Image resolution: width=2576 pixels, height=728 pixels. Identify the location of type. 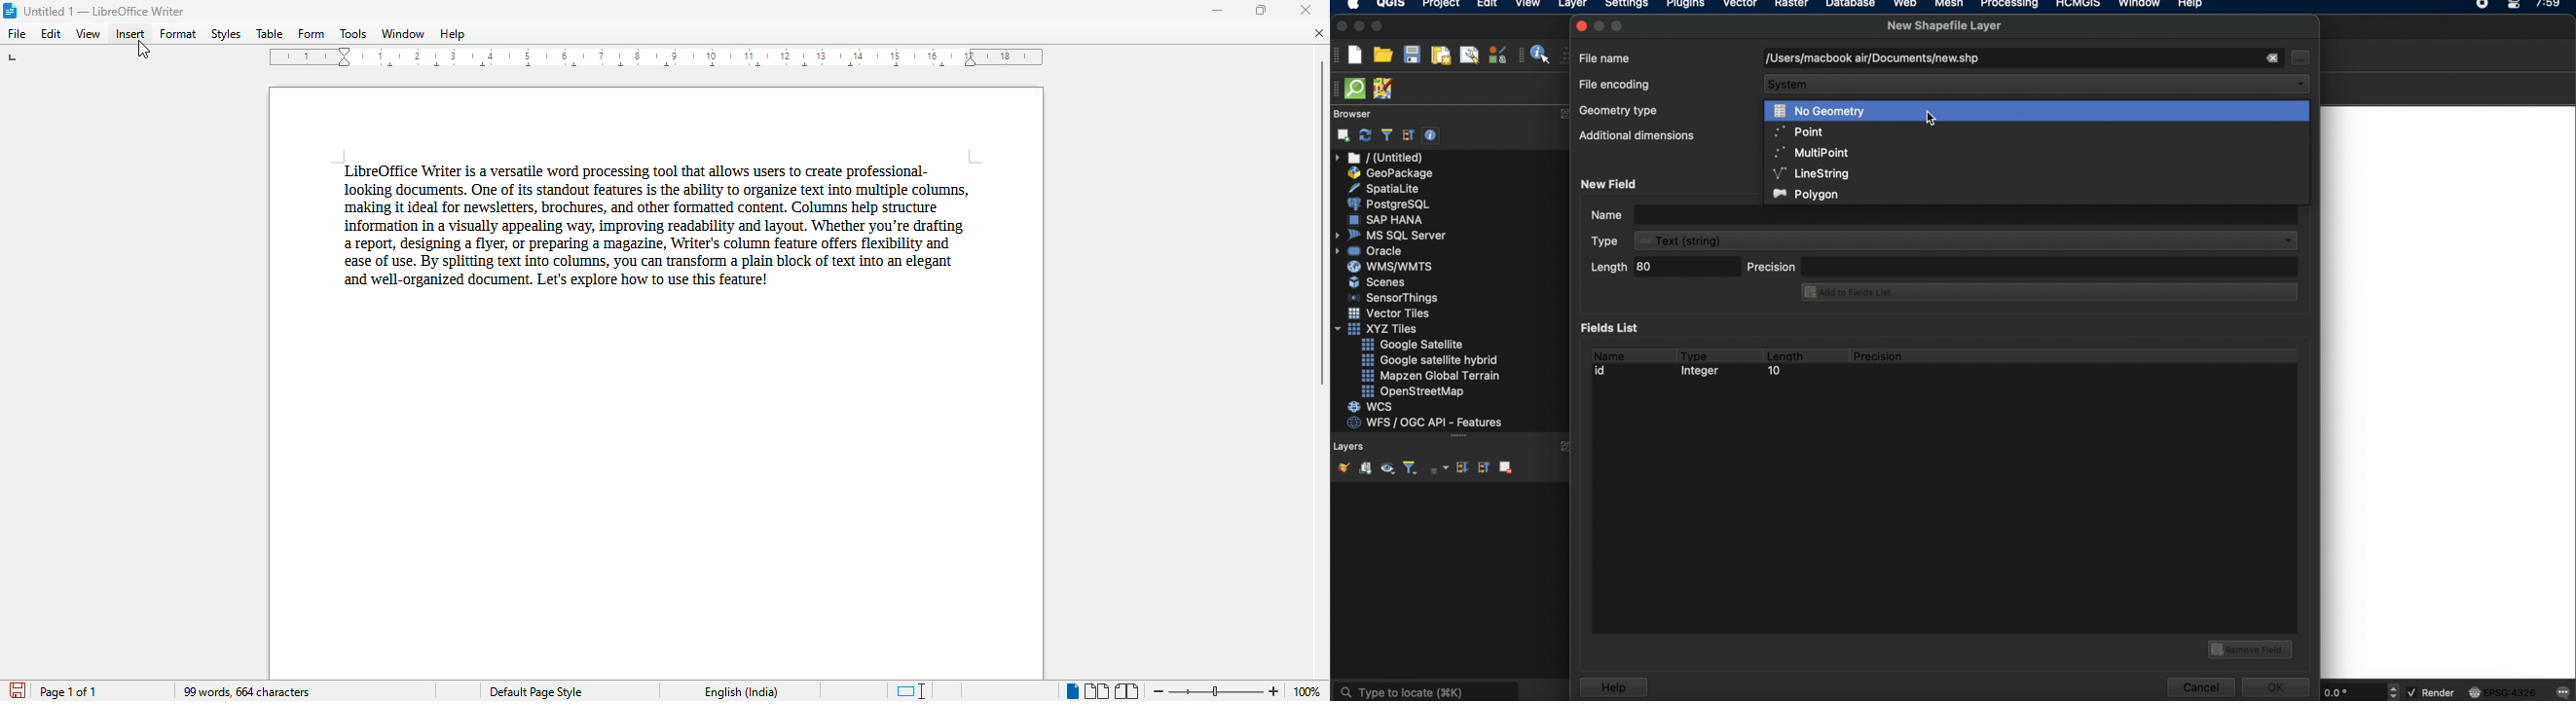
(1695, 354).